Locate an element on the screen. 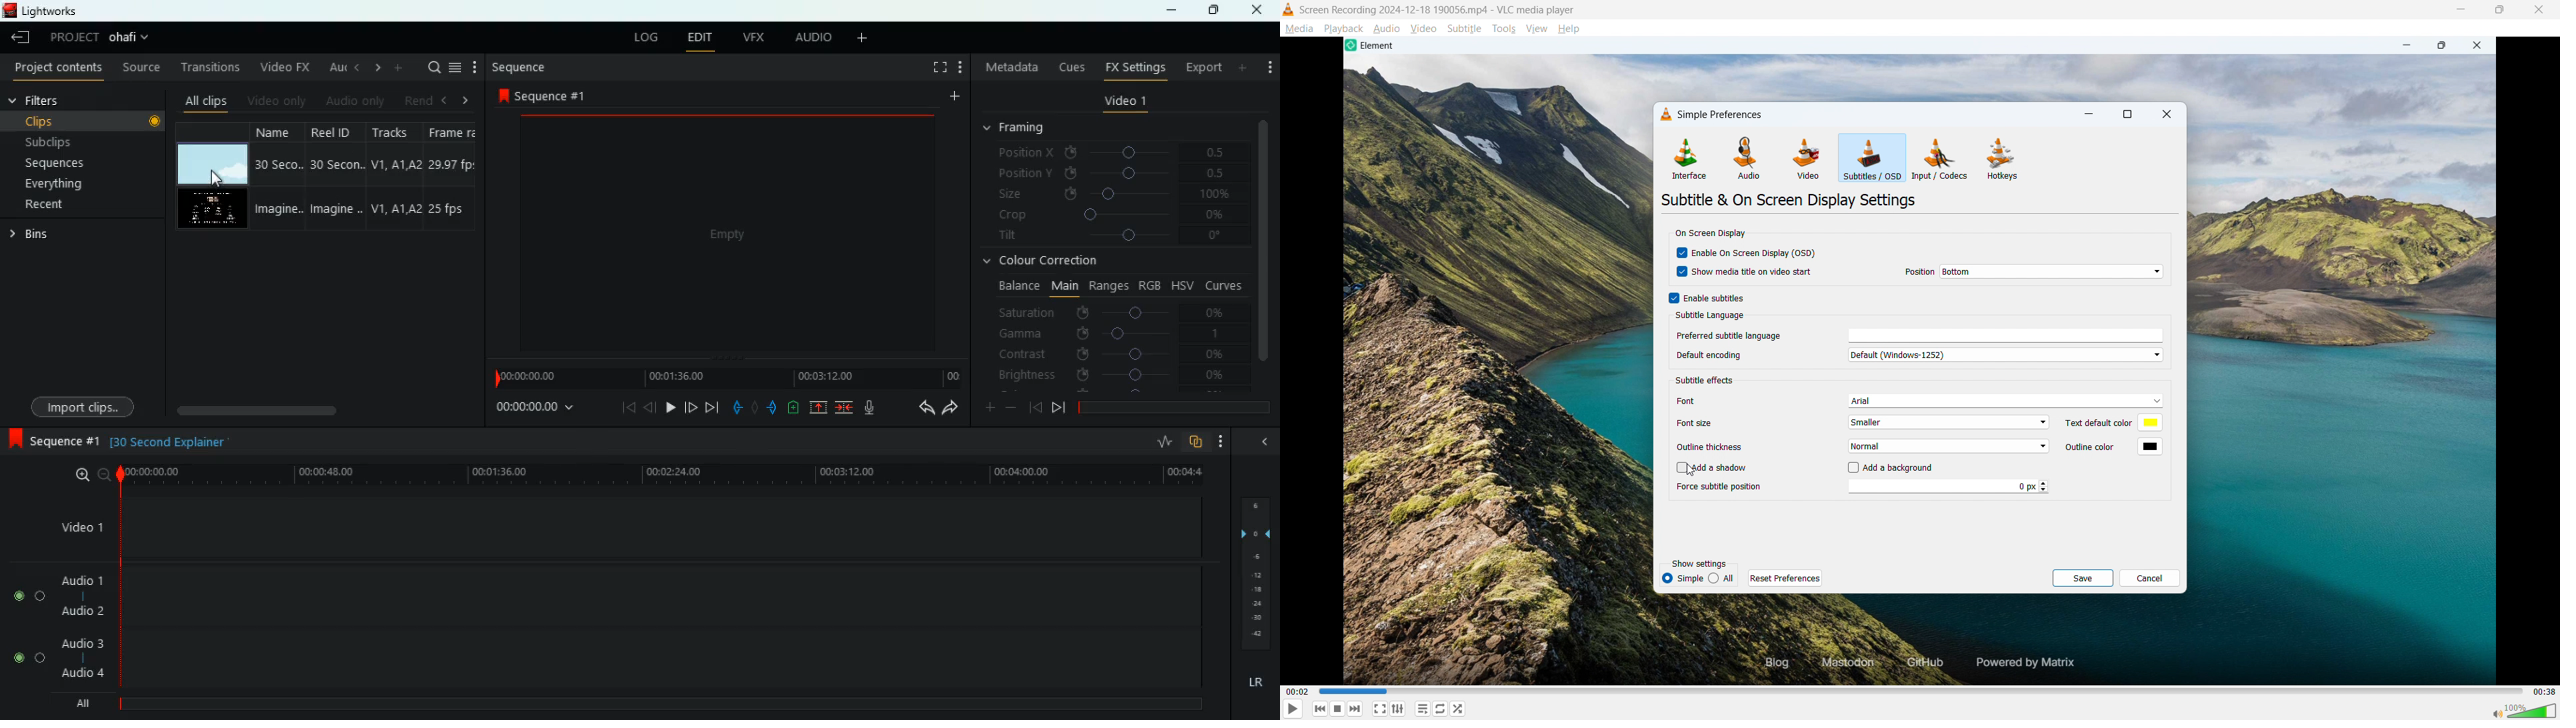 This screenshot has height=728, width=2576. video 1 is located at coordinates (84, 526).